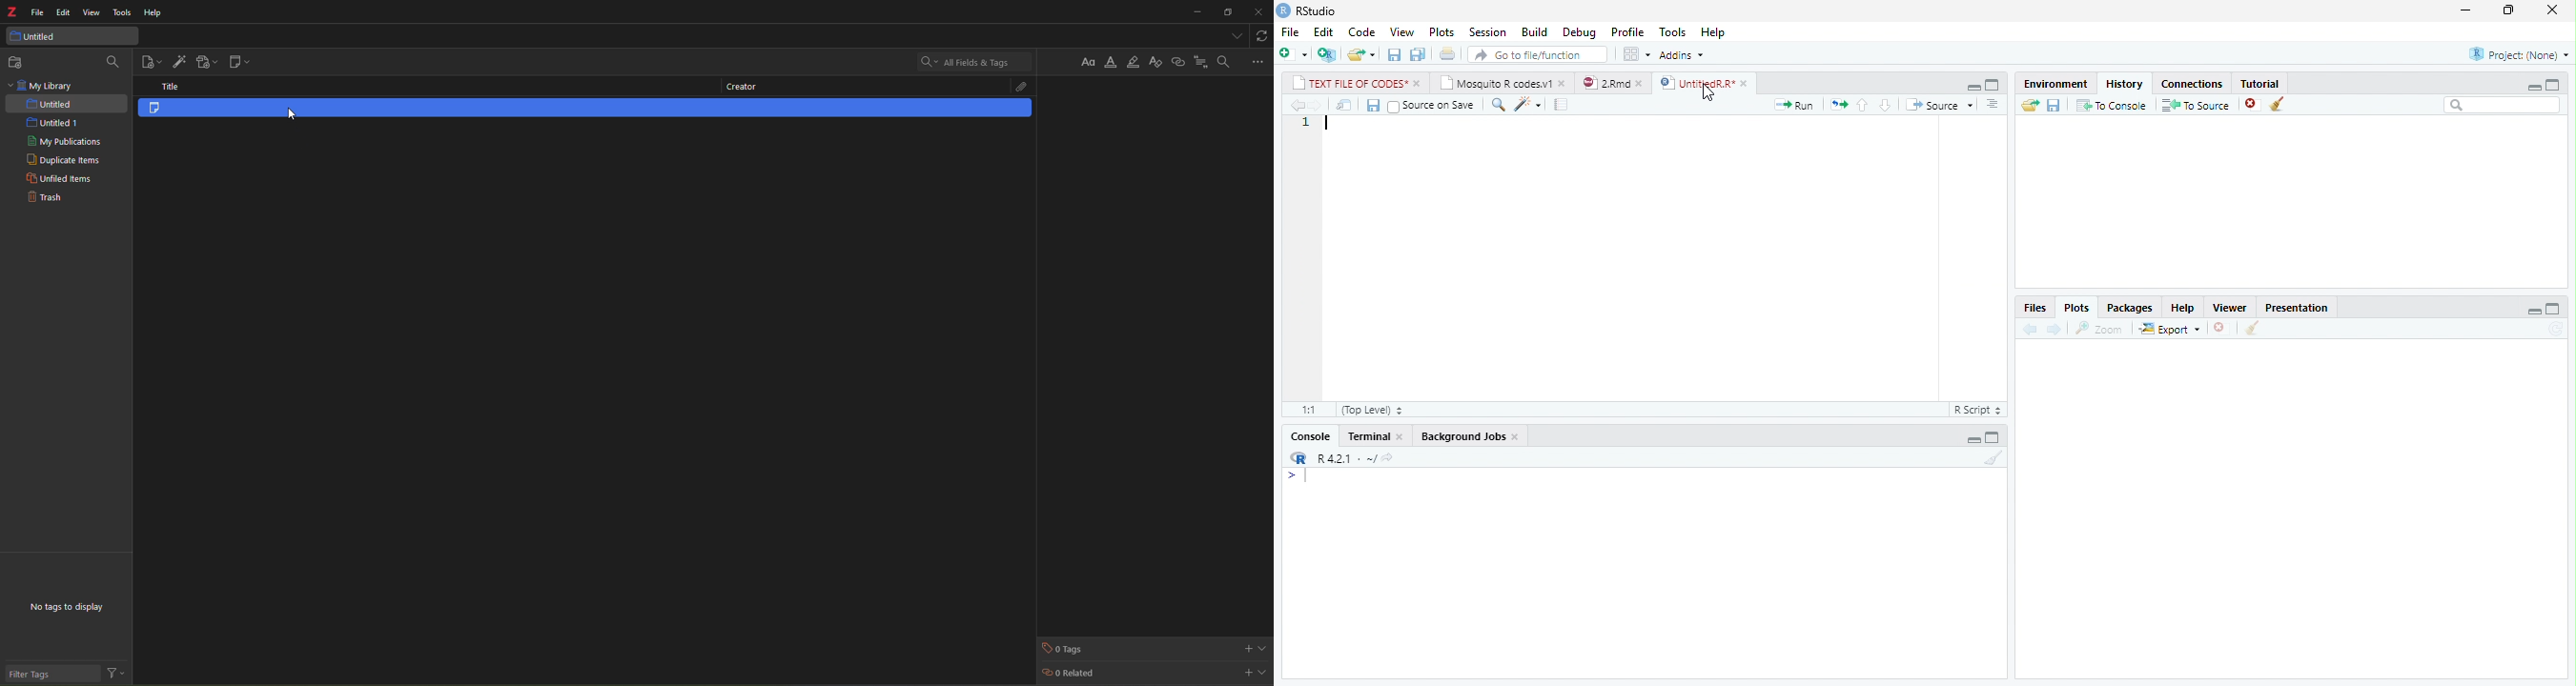  I want to click on 1:1, so click(1308, 410).